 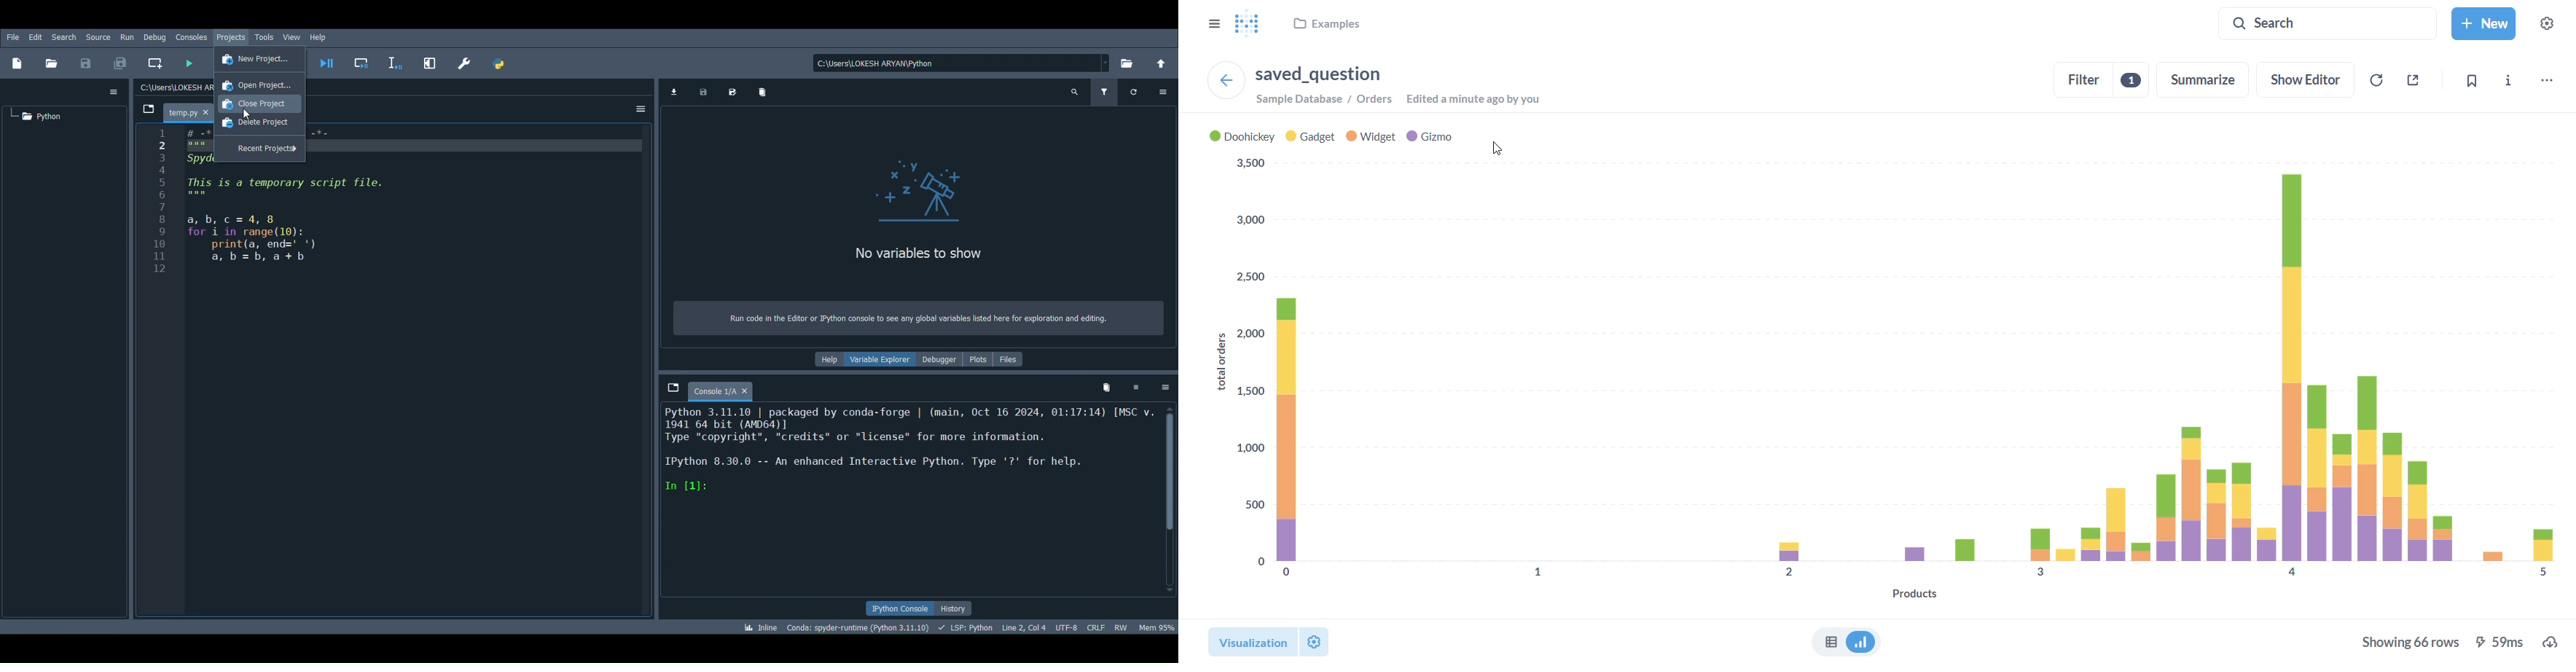 What do you see at coordinates (943, 360) in the screenshot?
I see `Debugger` at bounding box center [943, 360].